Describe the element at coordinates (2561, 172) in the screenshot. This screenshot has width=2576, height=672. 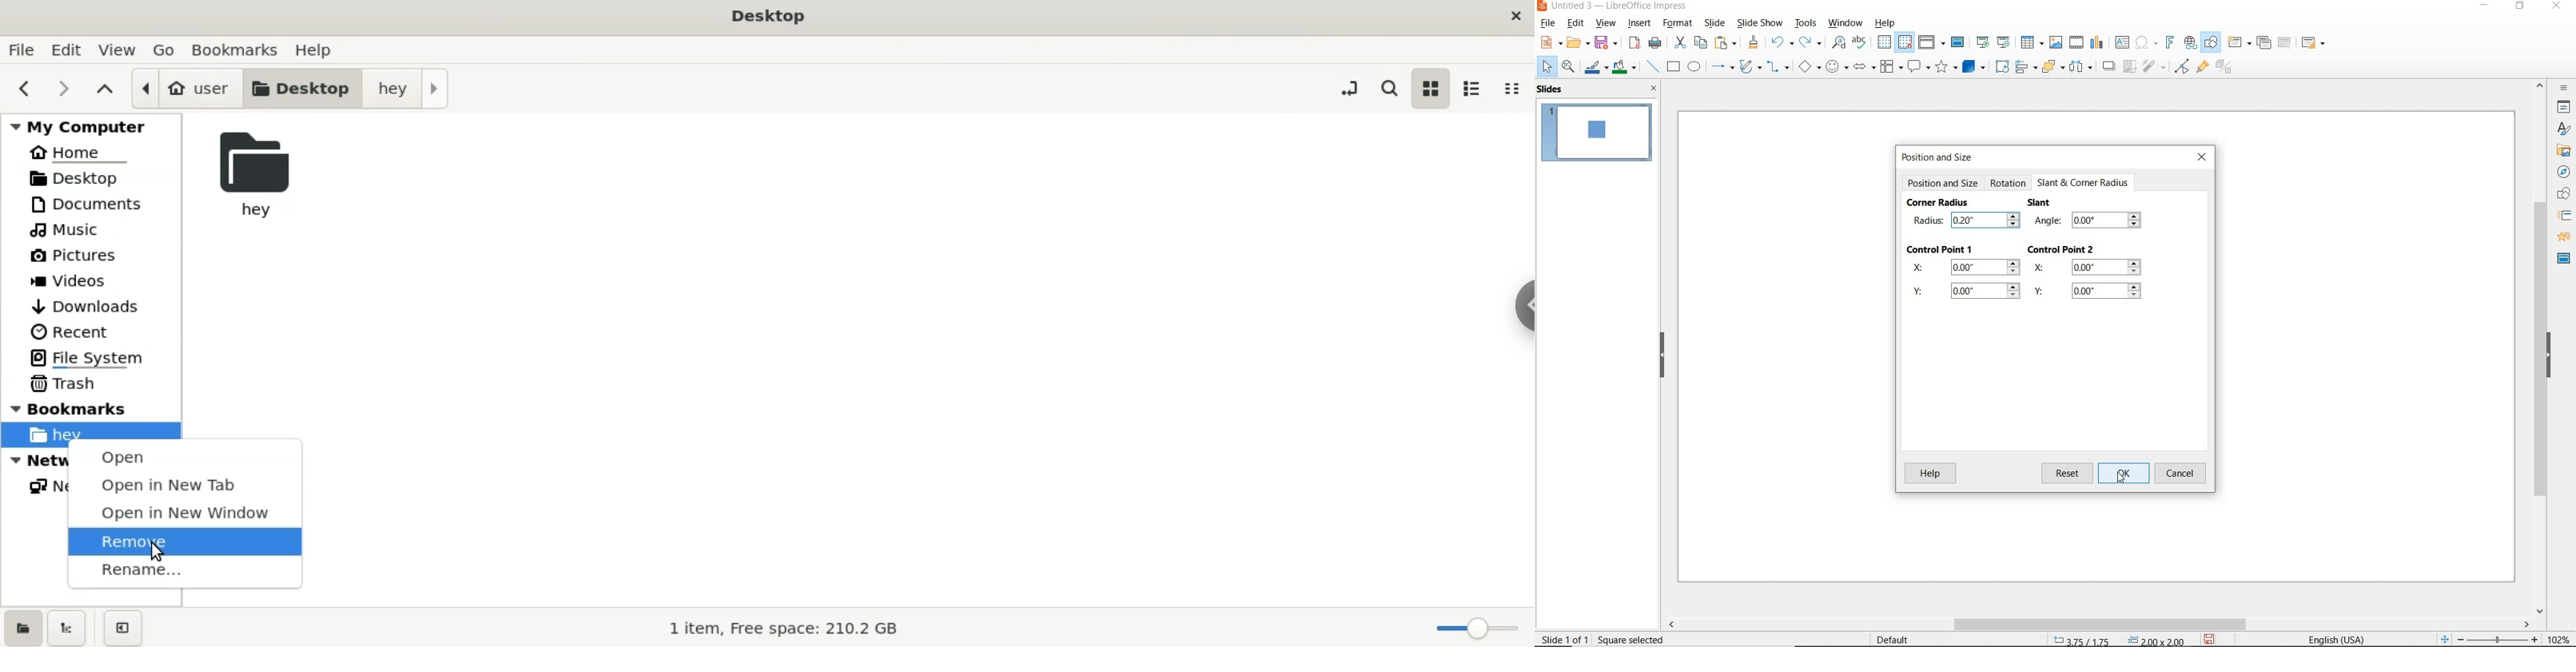
I see `navigator` at that location.